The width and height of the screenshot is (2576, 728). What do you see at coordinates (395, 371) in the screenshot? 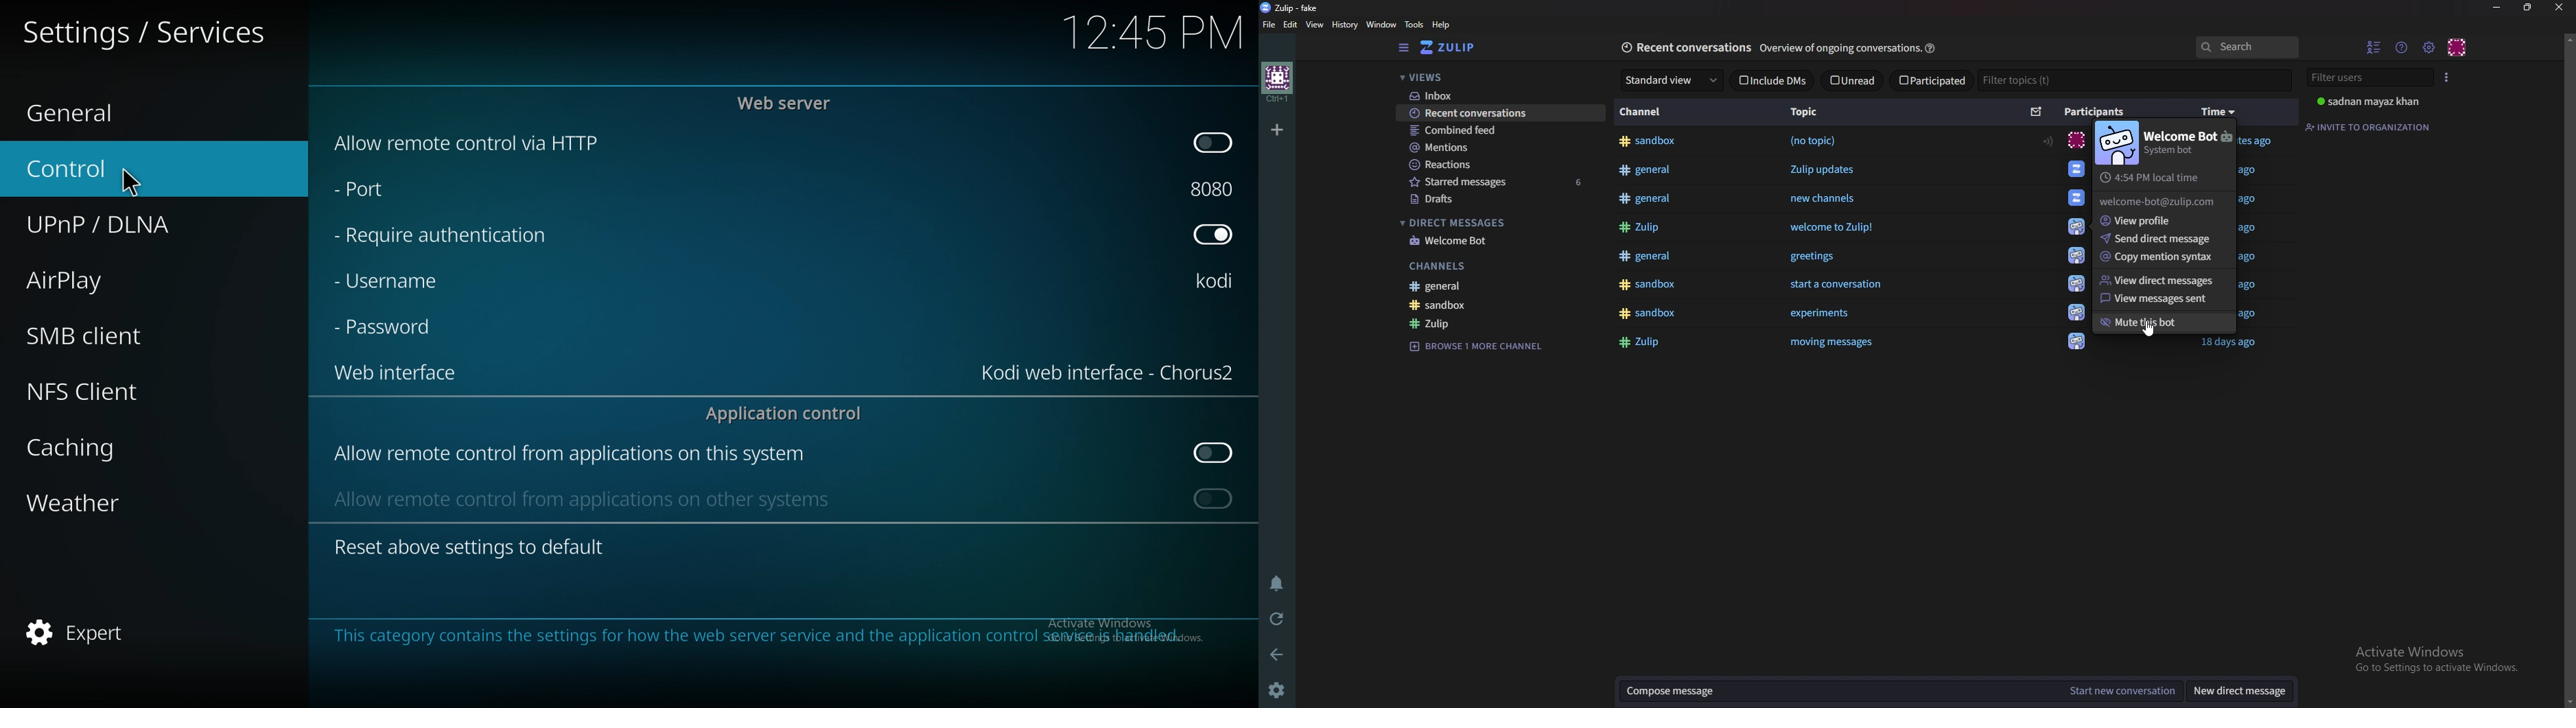
I see `web interface` at bounding box center [395, 371].